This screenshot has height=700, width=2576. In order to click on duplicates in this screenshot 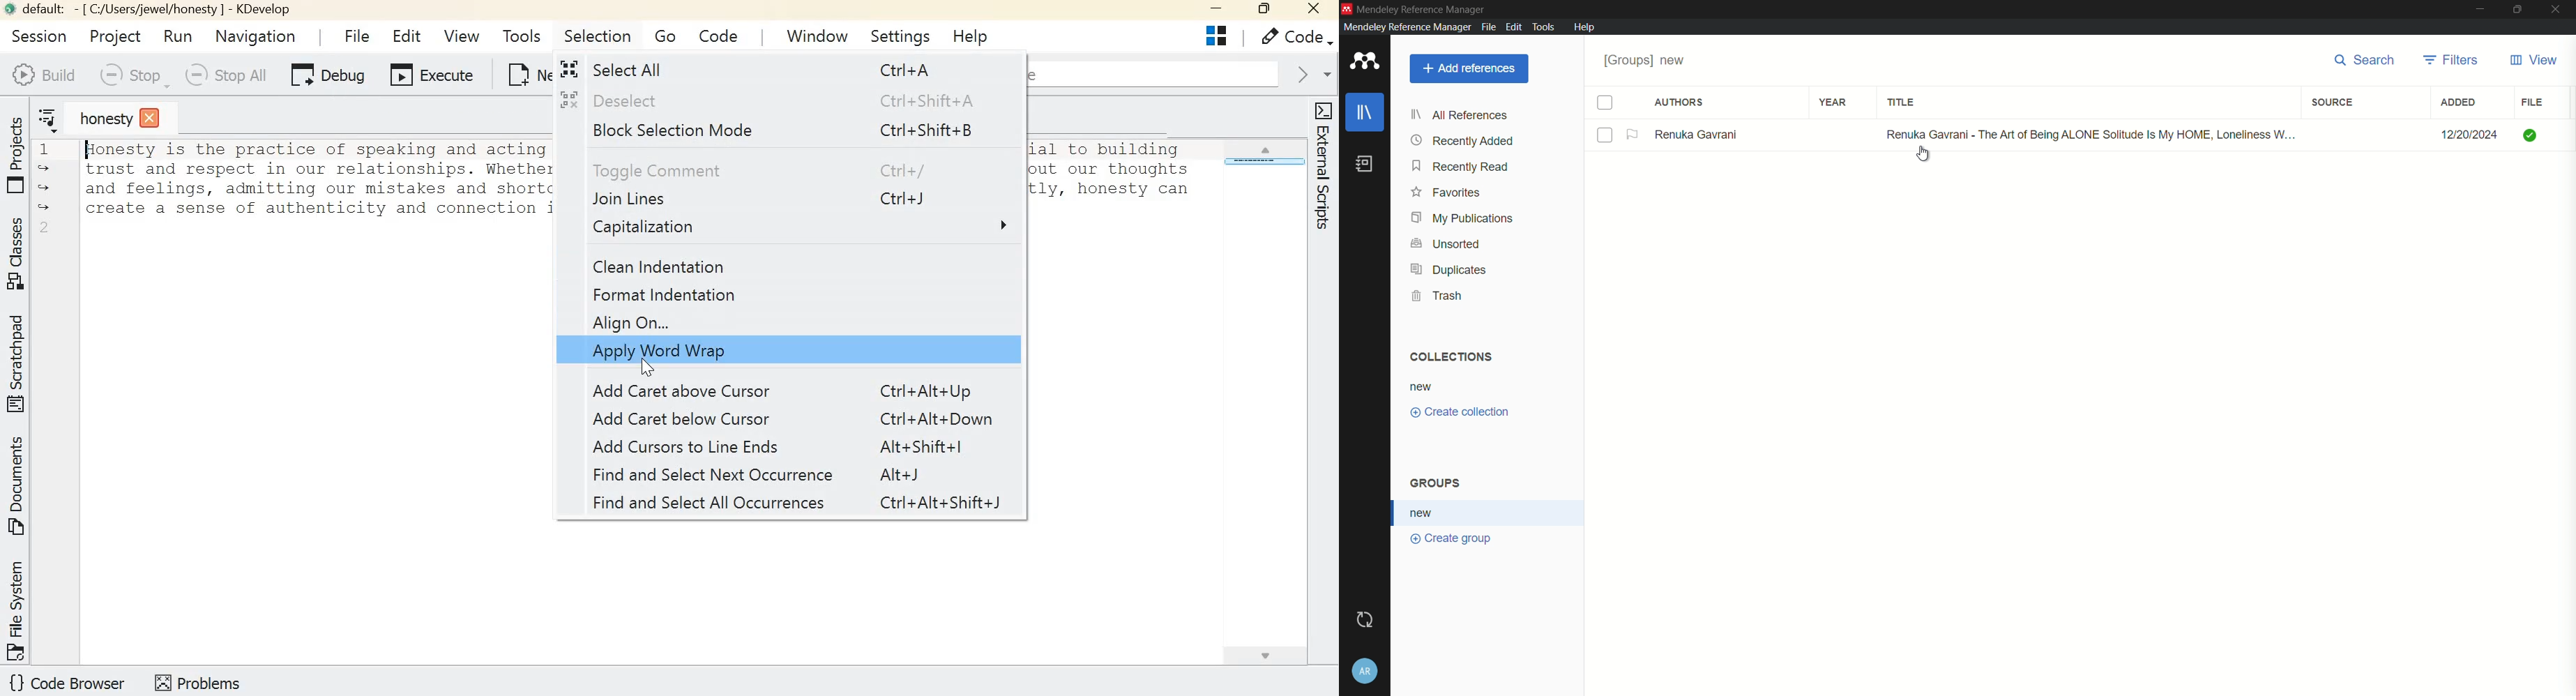, I will do `click(1448, 271)`.